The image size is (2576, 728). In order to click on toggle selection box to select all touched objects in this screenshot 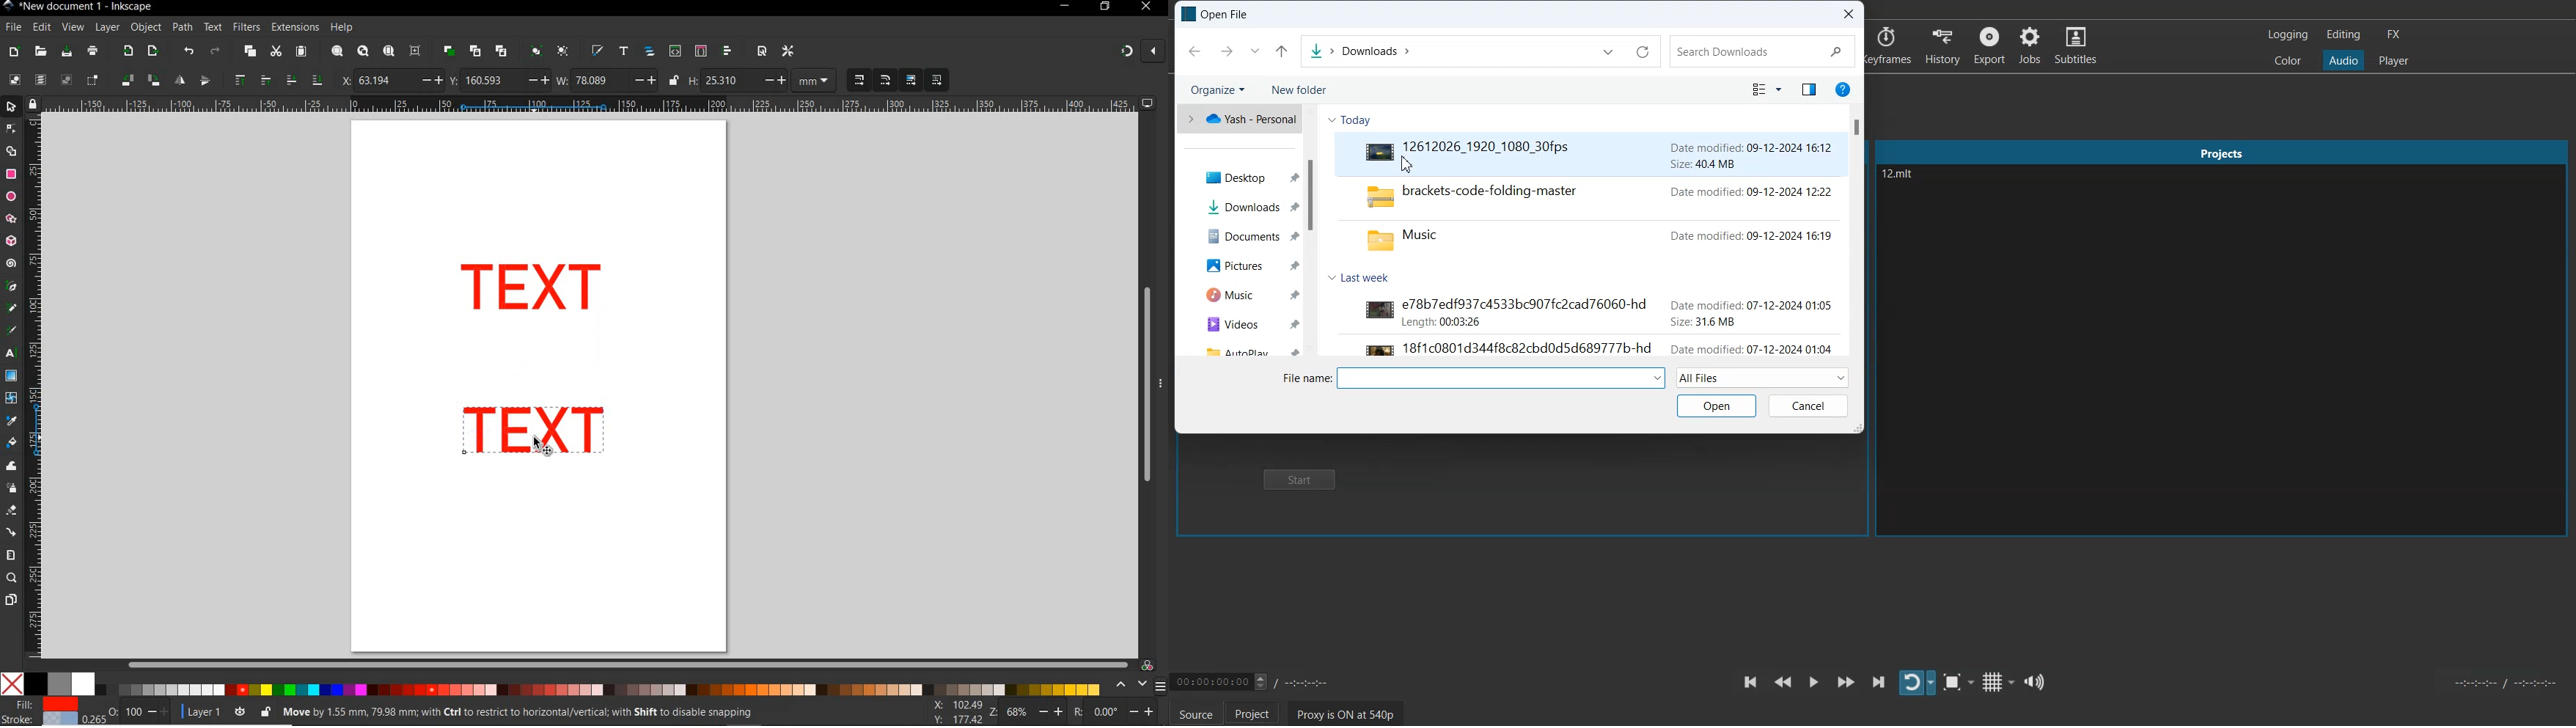, I will do `click(92, 81)`.